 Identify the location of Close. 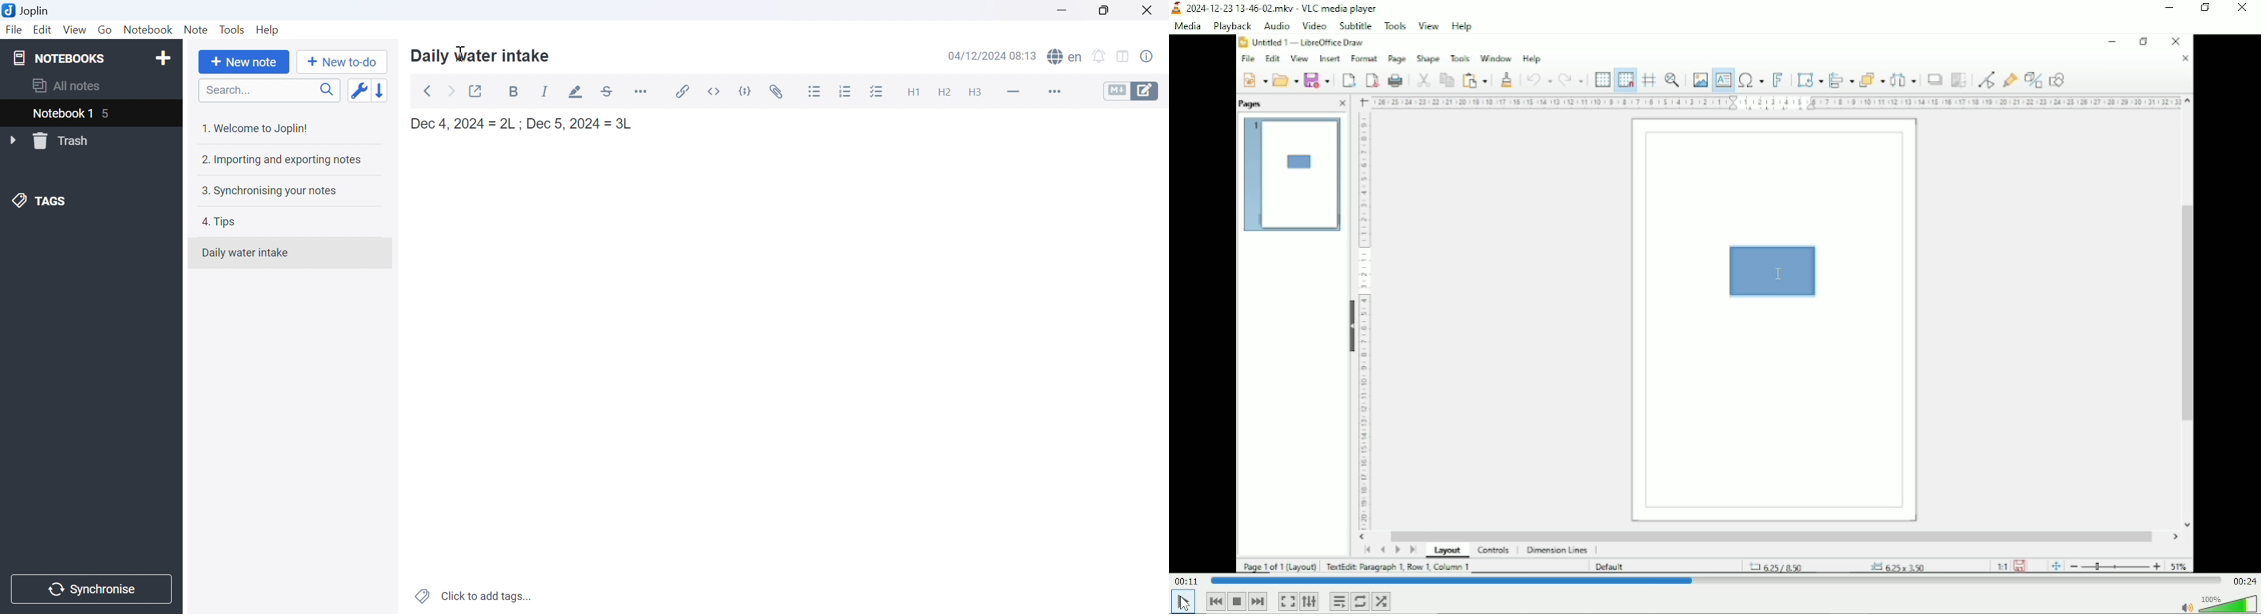
(1152, 10).